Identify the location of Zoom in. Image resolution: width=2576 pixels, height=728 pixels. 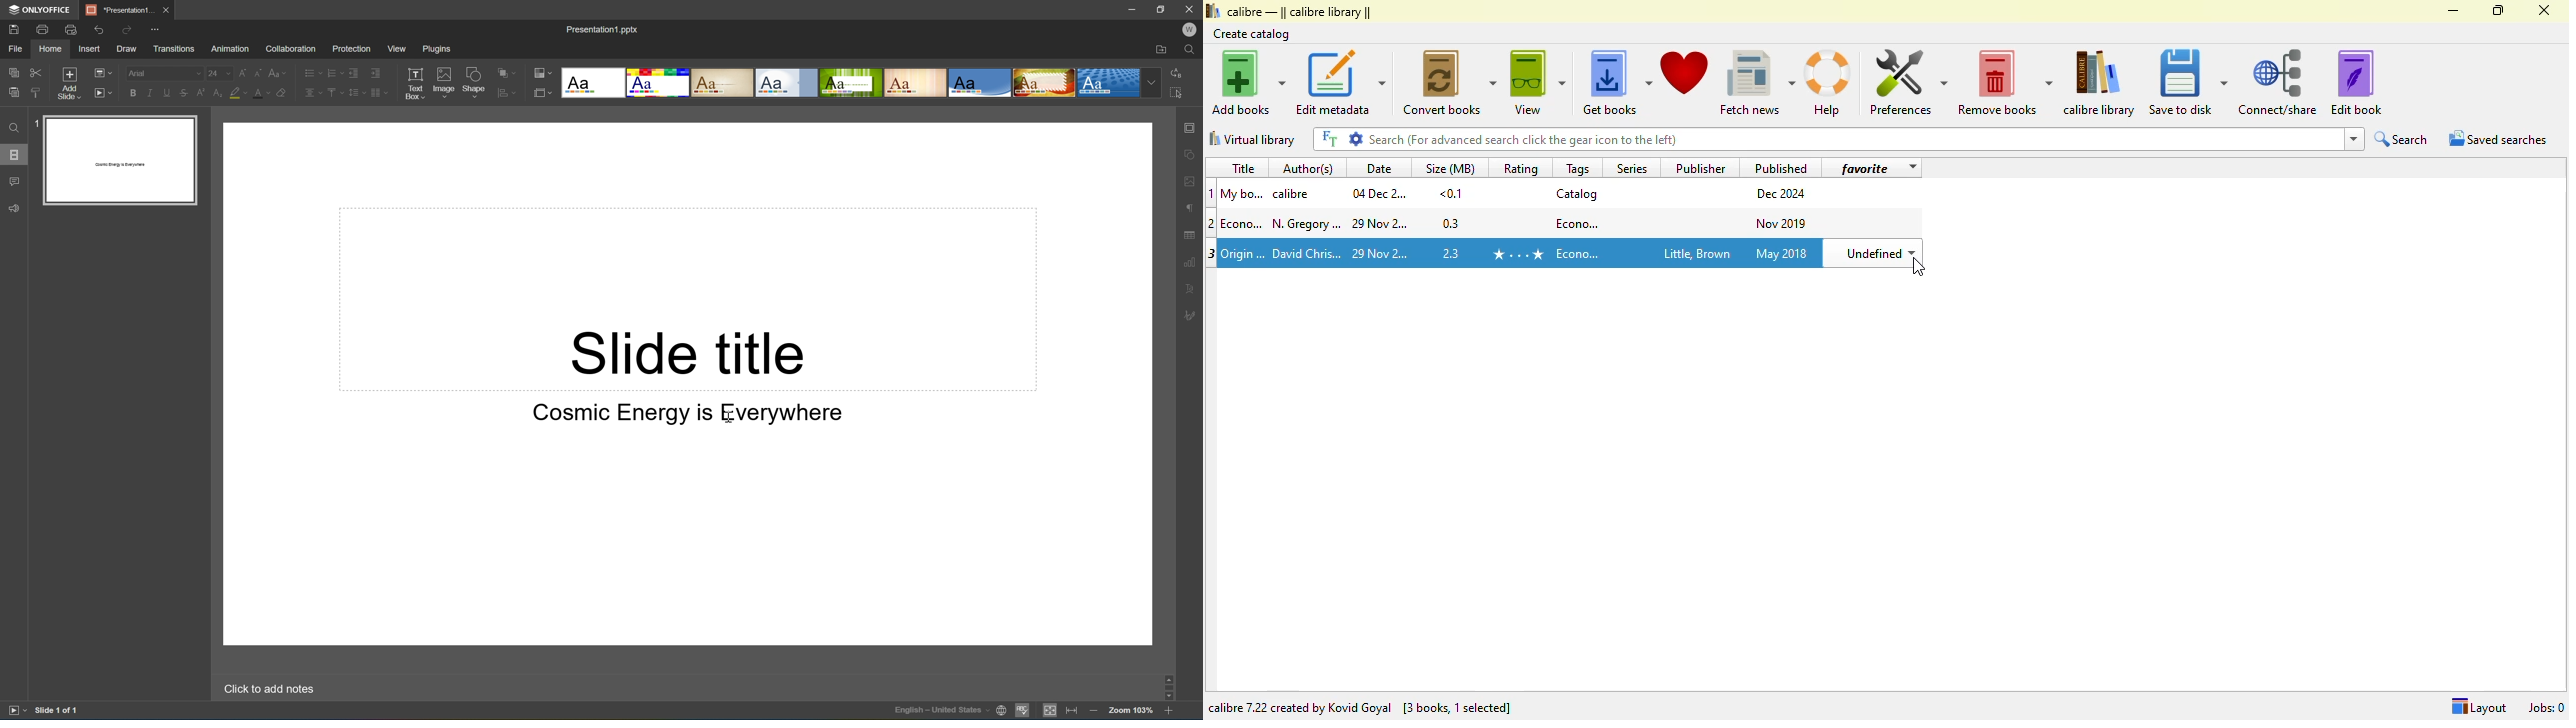
(1169, 710).